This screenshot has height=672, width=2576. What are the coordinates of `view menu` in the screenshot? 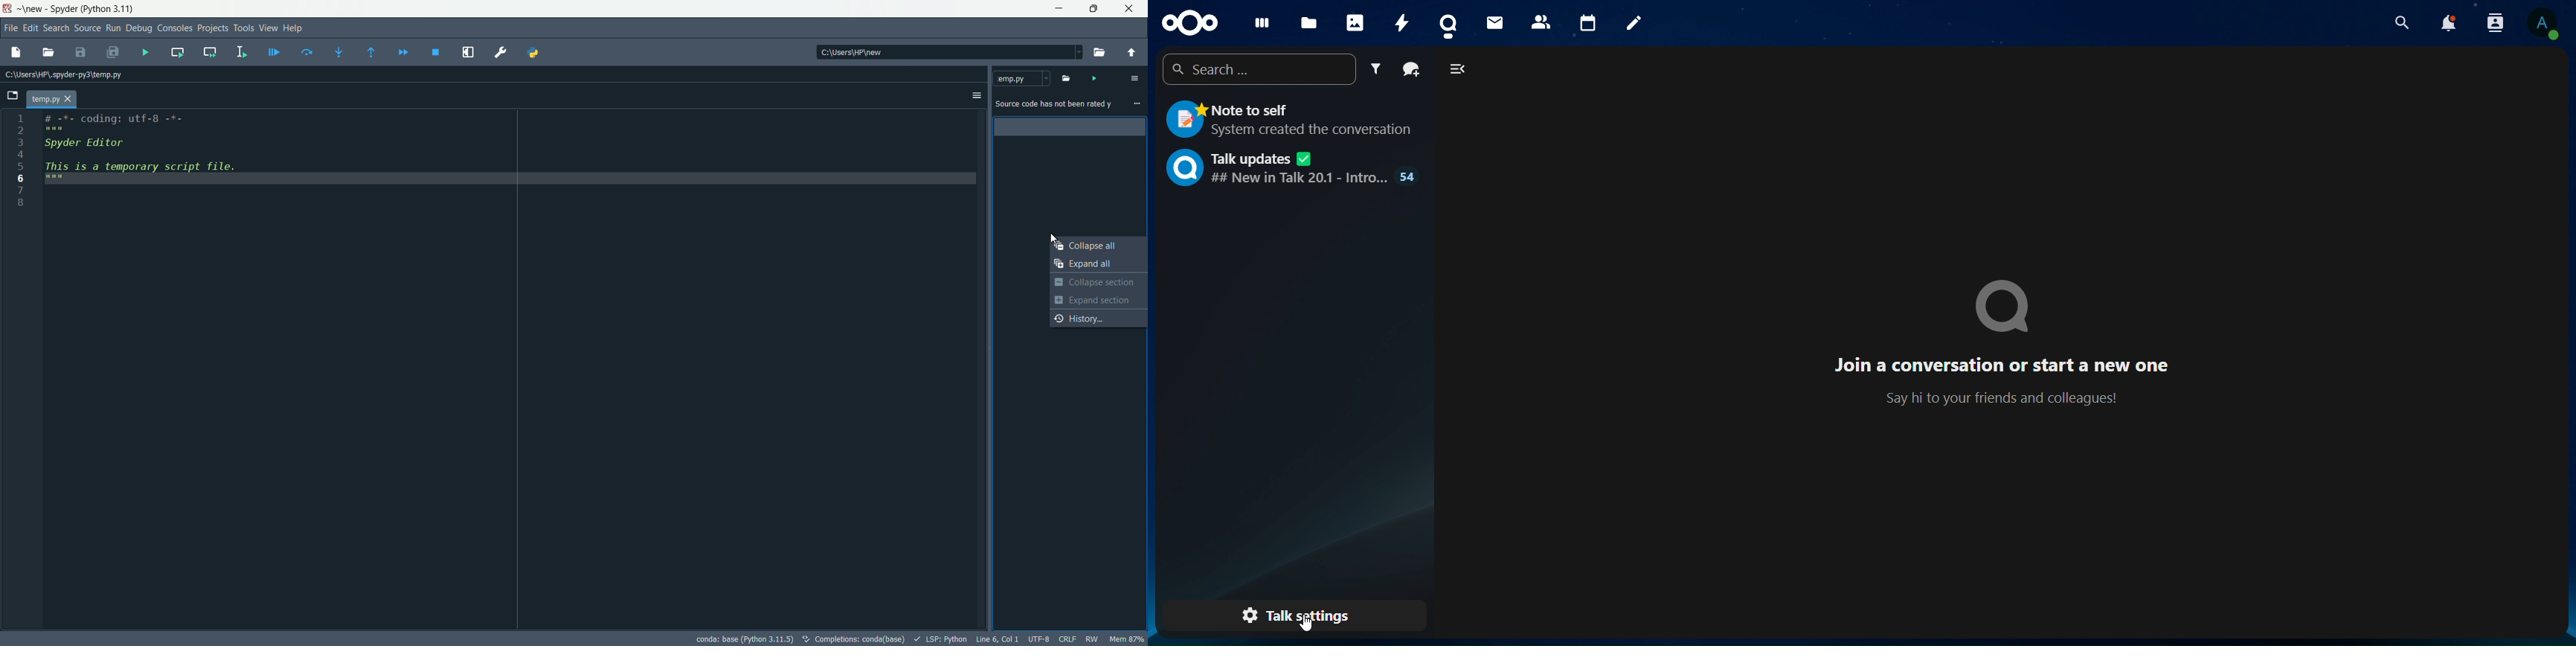 It's located at (268, 28).